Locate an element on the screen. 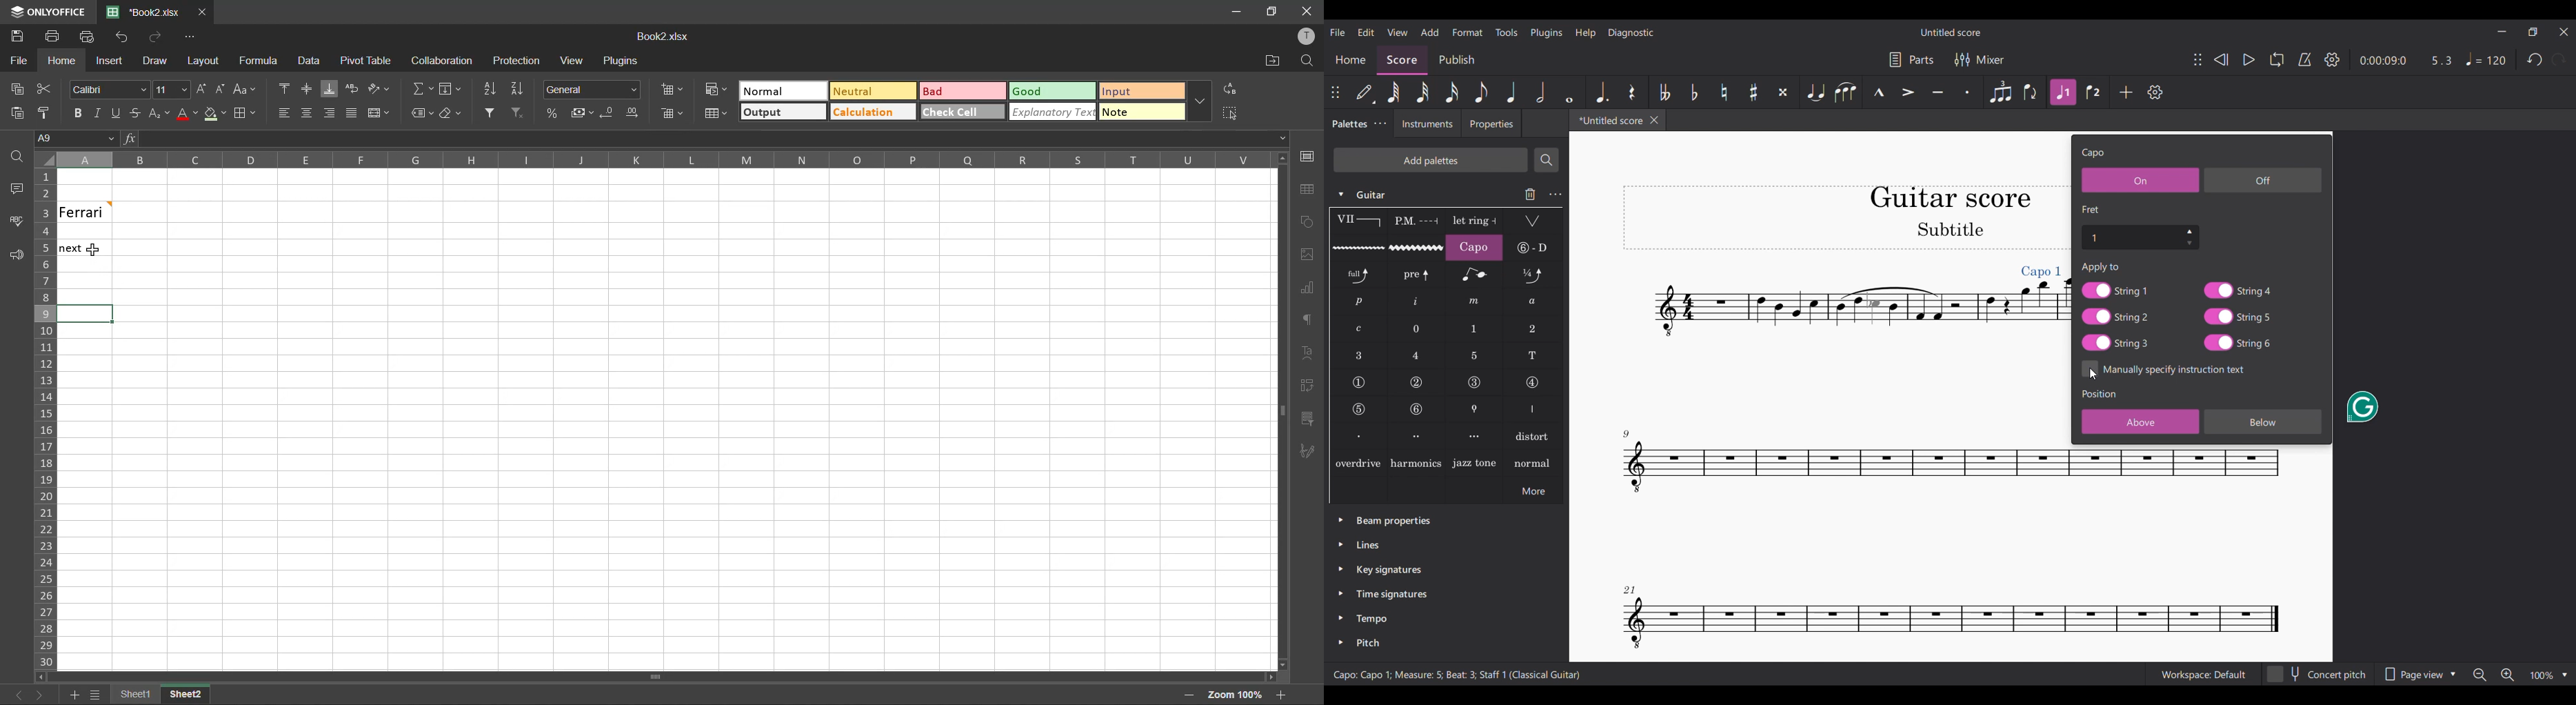  redo is located at coordinates (154, 37).